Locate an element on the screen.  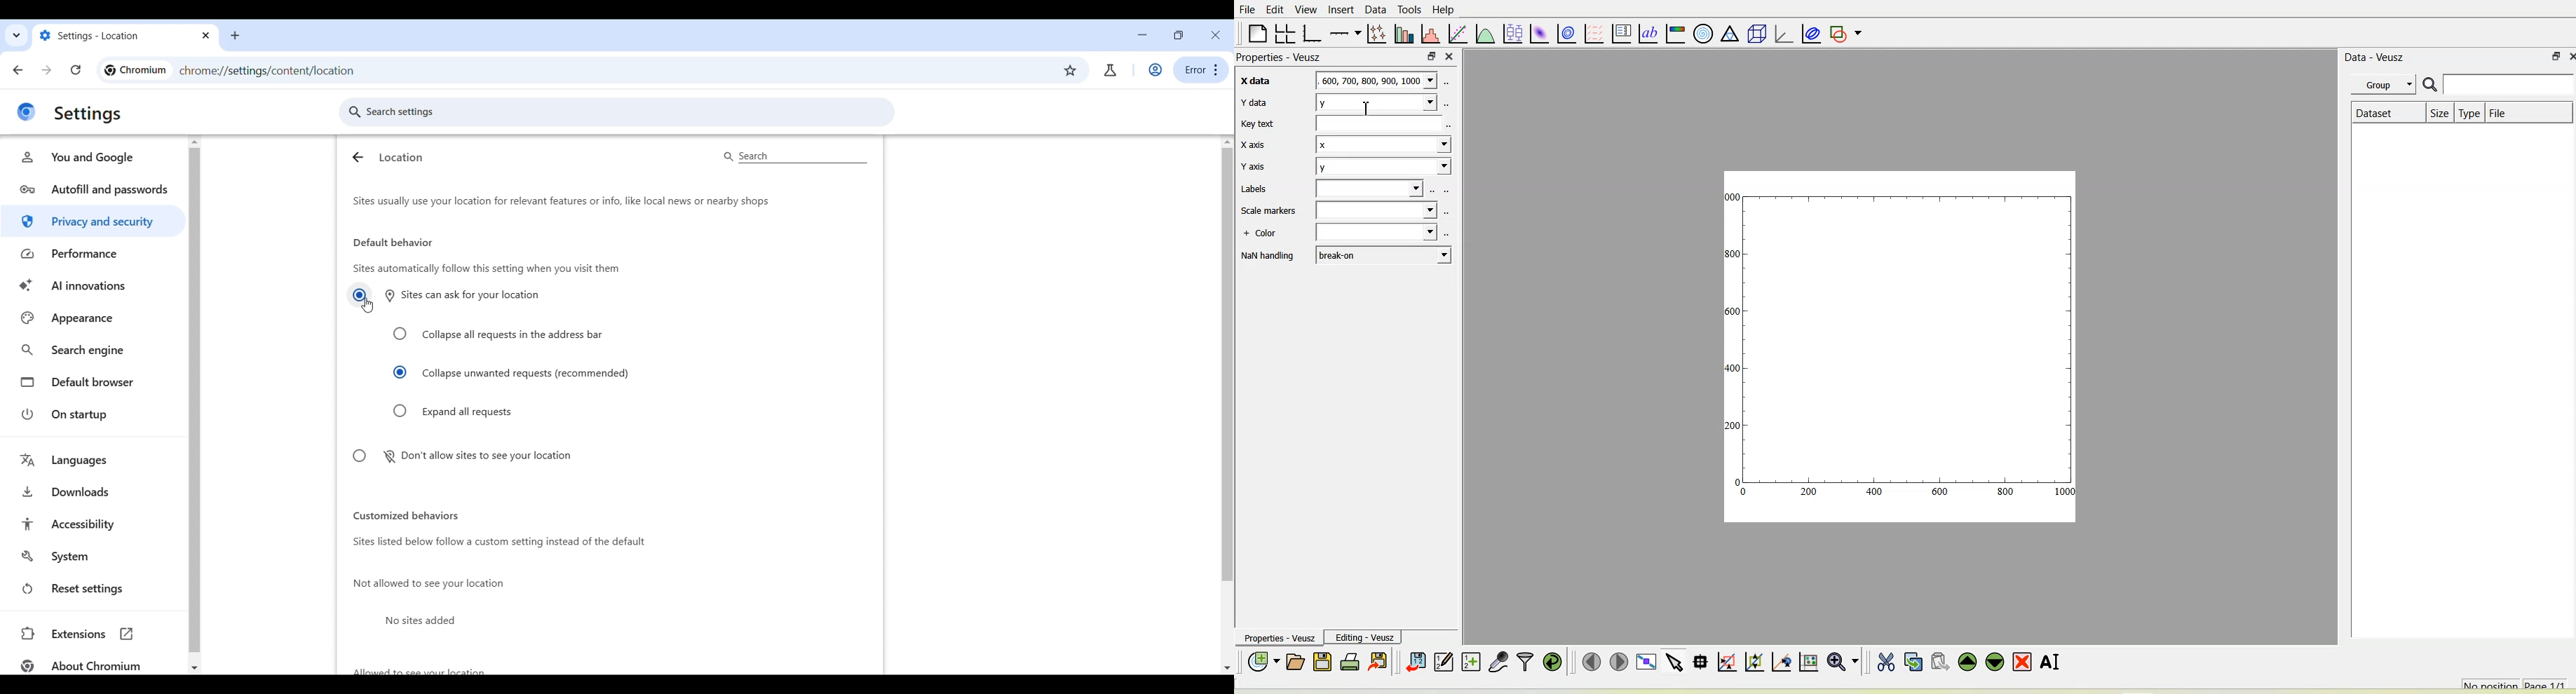
Reload page is located at coordinates (76, 69).